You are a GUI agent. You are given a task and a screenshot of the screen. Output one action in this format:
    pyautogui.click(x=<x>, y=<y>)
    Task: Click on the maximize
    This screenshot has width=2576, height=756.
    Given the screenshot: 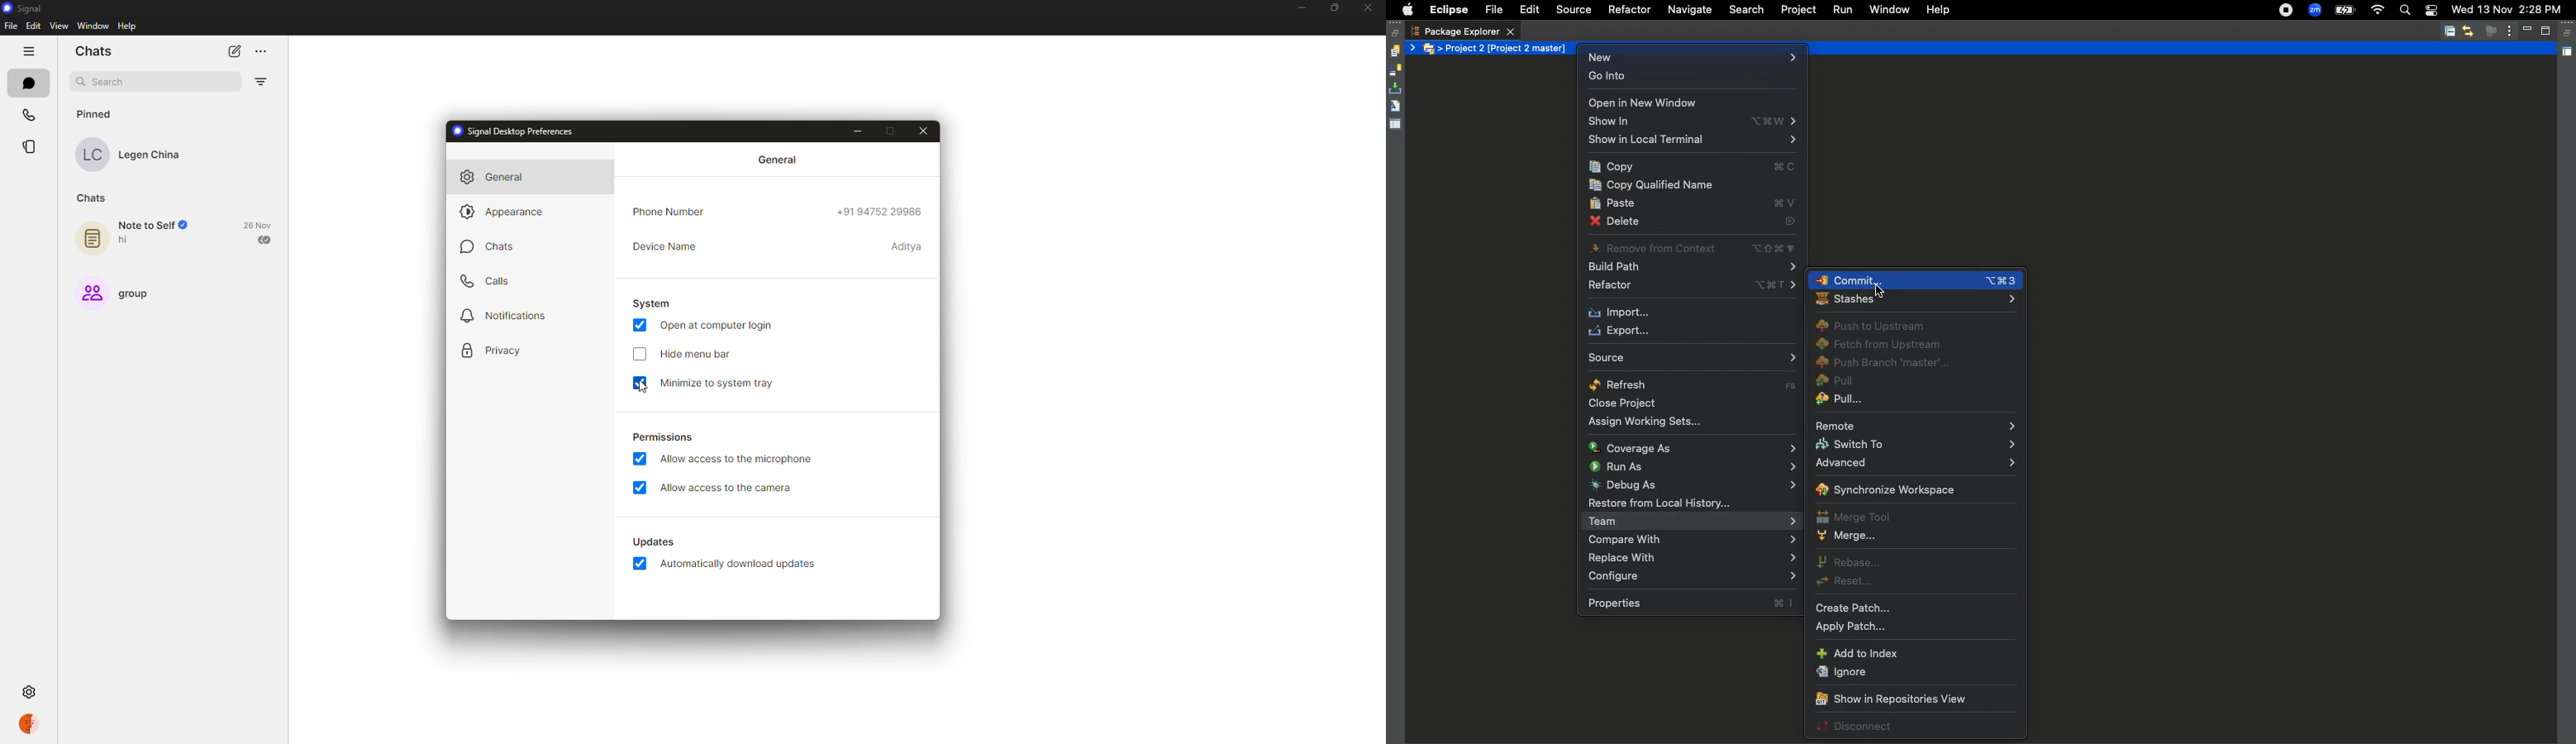 What is the action you would take?
    pyautogui.click(x=1333, y=9)
    